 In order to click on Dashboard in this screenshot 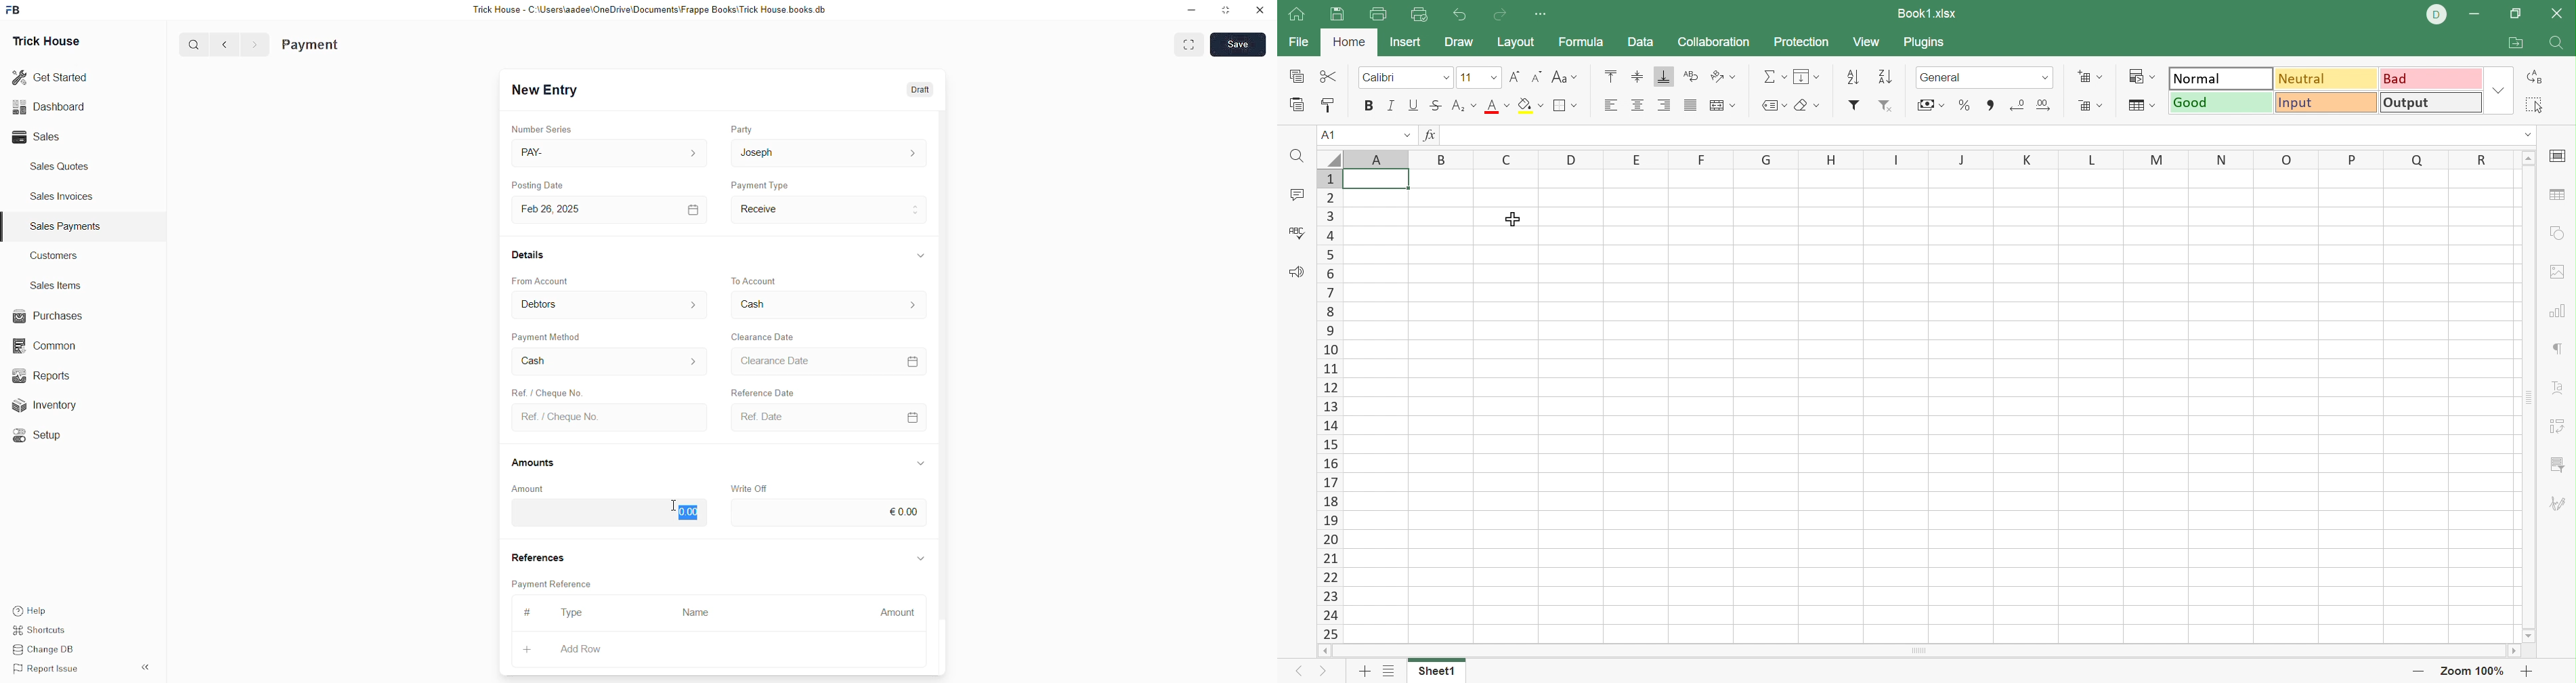, I will do `click(49, 109)`.